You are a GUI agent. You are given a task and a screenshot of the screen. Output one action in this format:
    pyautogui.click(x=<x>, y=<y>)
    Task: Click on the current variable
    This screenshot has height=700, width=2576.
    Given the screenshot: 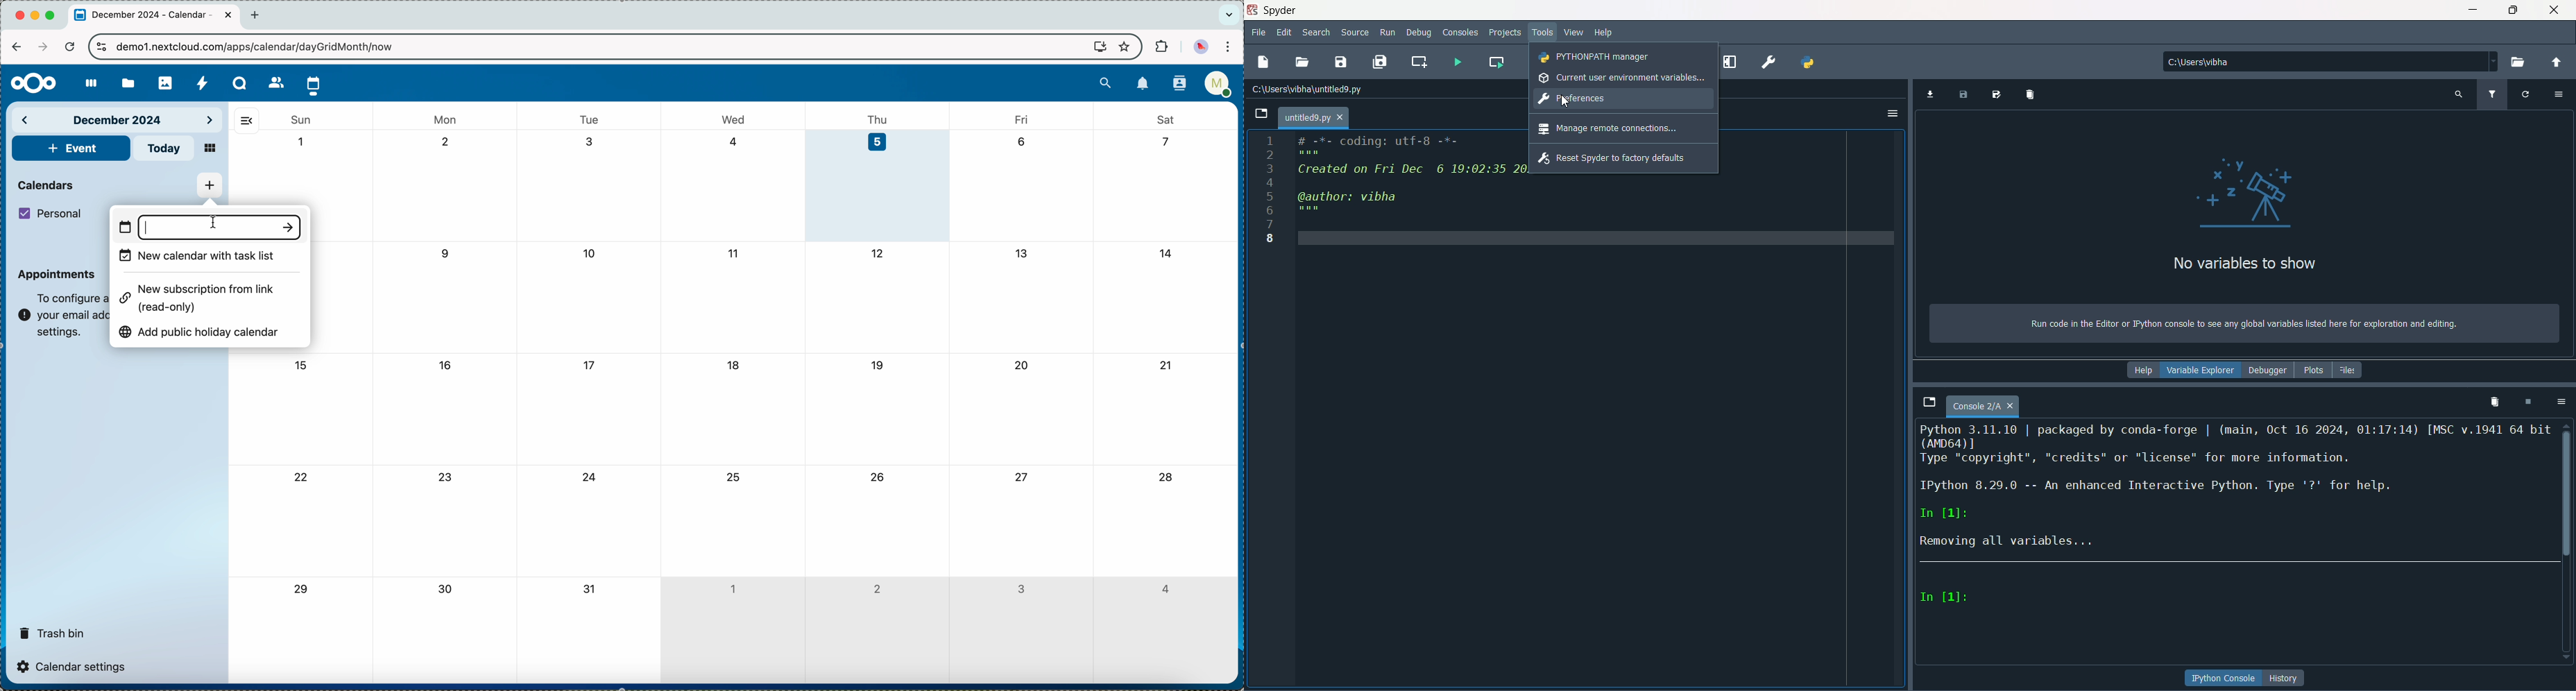 What is the action you would take?
    pyautogui.click(x=1622, y=78)
    